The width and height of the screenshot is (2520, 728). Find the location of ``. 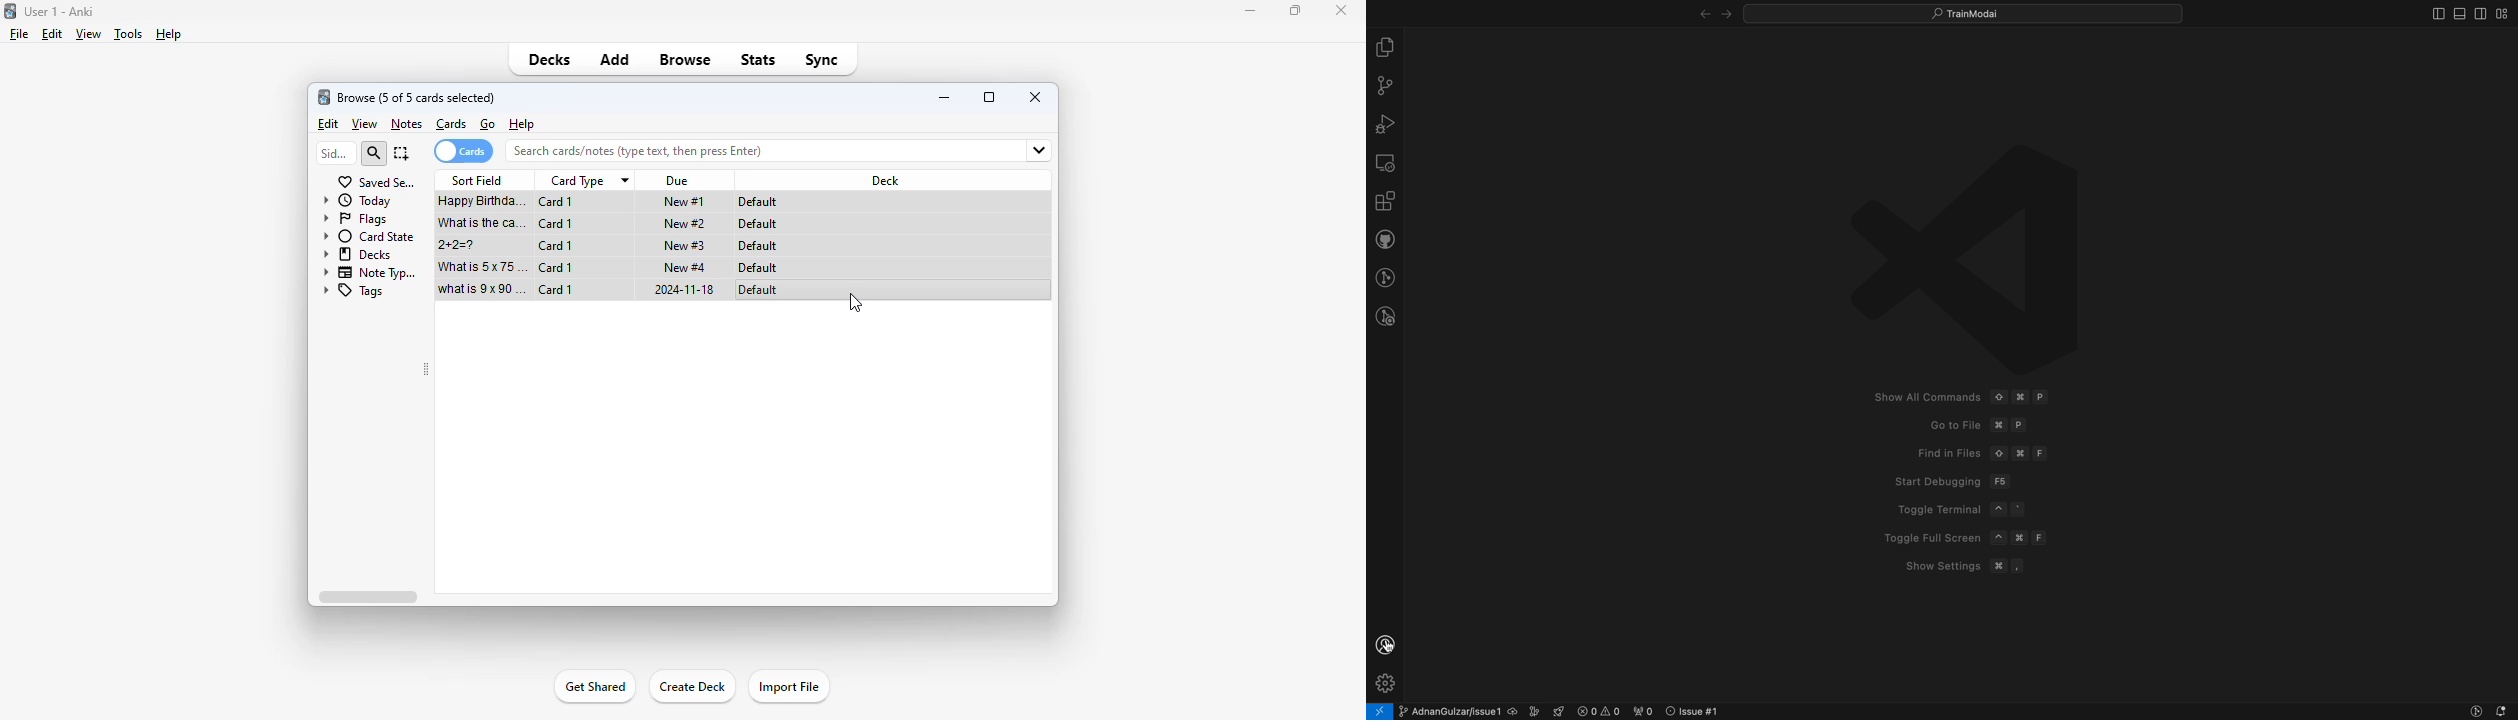

 is located at coordinates (2474, 712).